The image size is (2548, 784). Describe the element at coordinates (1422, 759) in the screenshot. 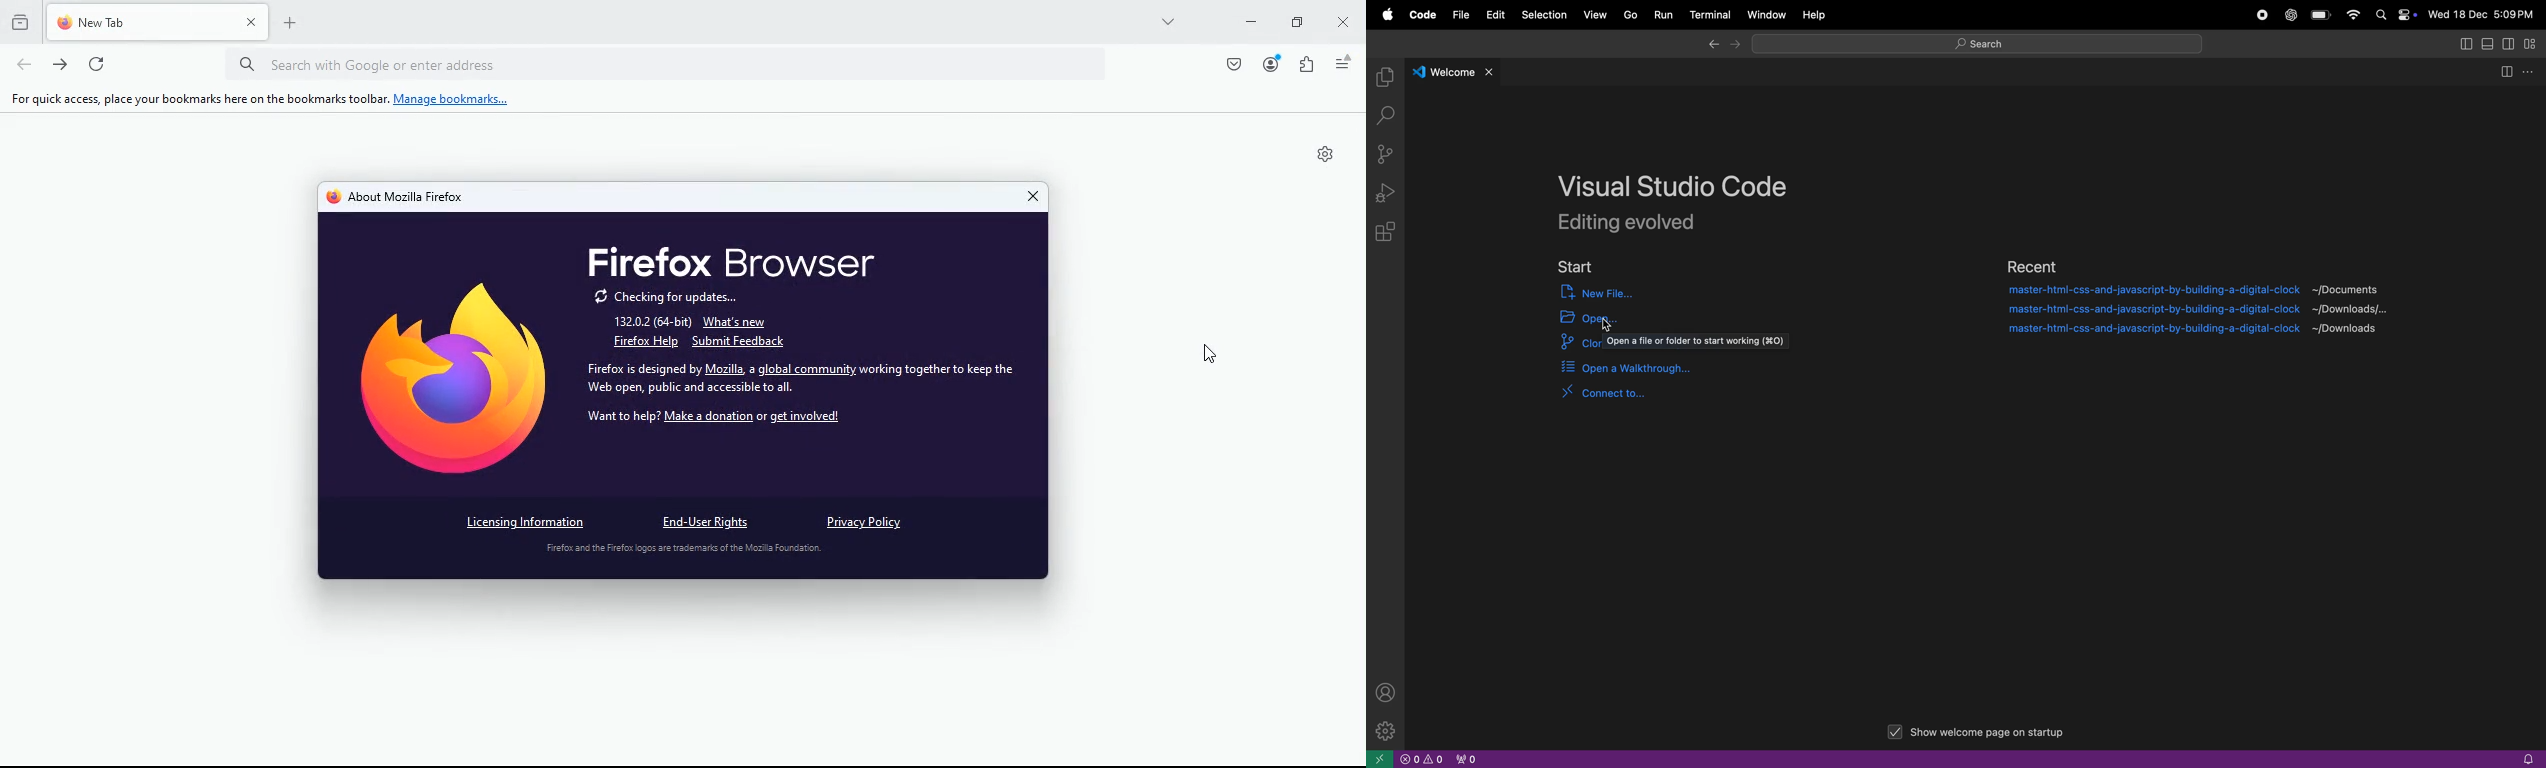

I see `no problems` at that location.